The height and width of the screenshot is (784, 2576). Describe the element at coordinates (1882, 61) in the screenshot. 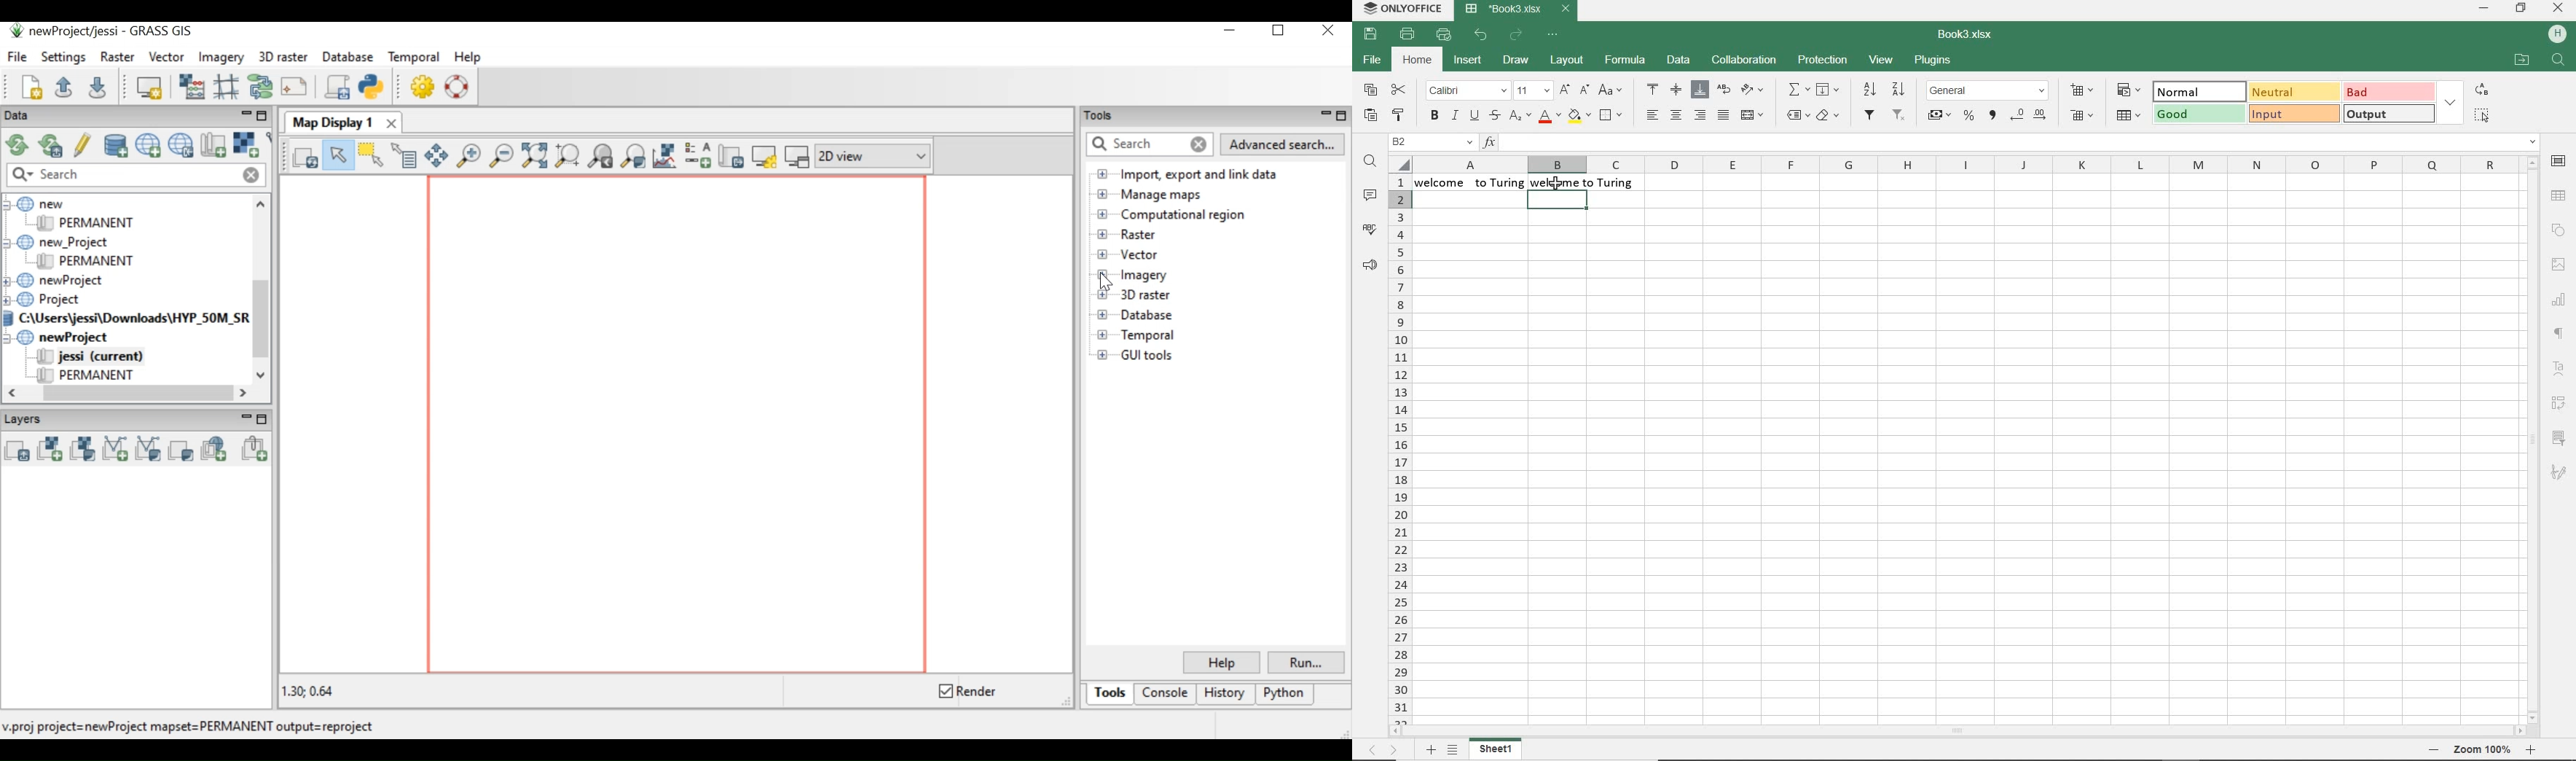

I see `view` at that location.